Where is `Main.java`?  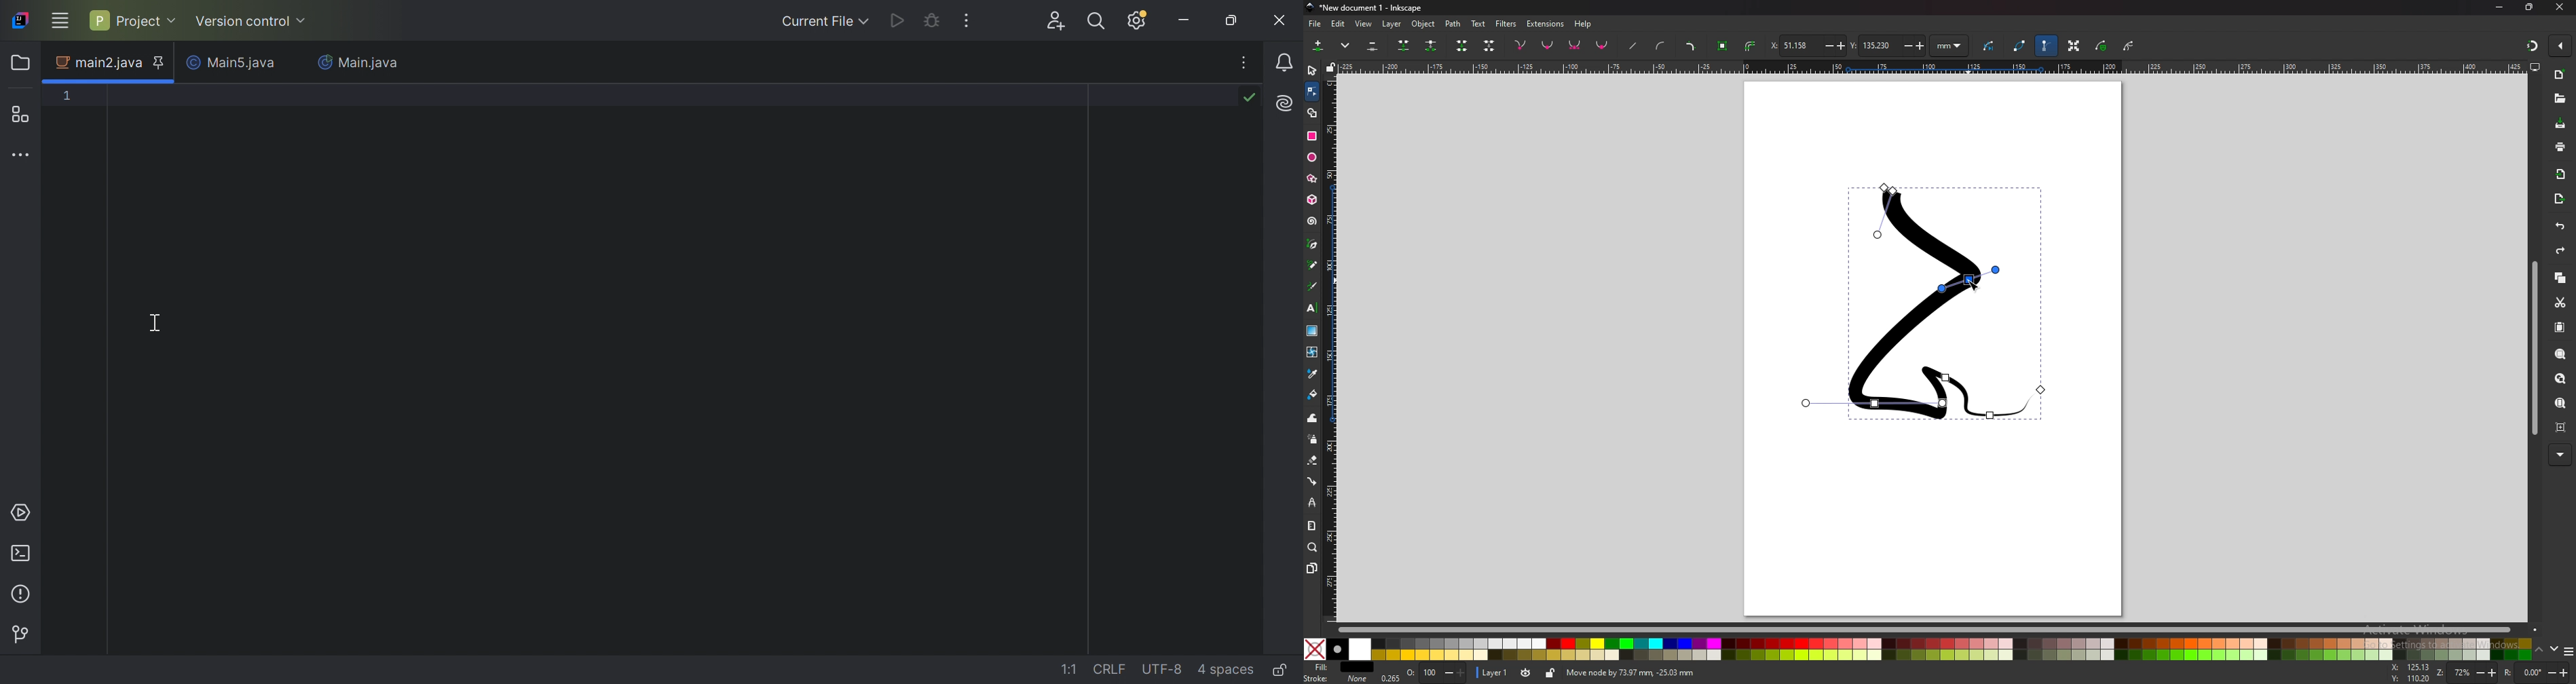 Main.java is located at coordinates (358, 64).